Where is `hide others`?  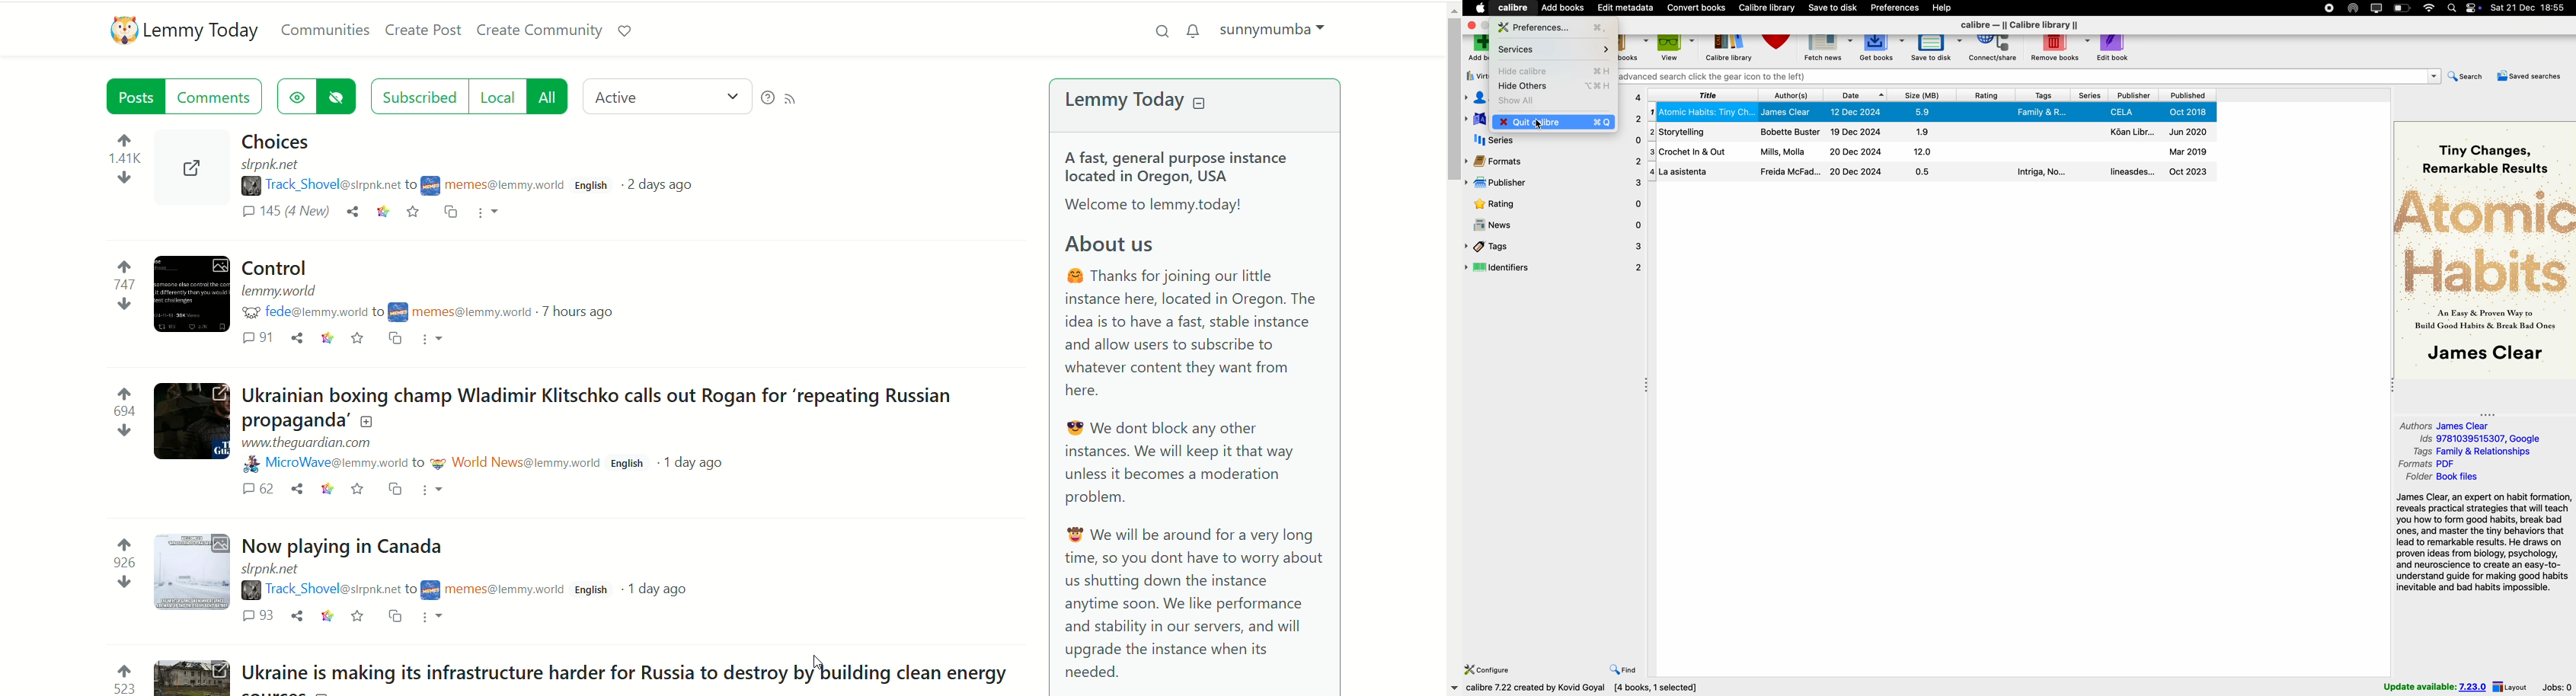 hide others is located at coordinates (1554, 87).